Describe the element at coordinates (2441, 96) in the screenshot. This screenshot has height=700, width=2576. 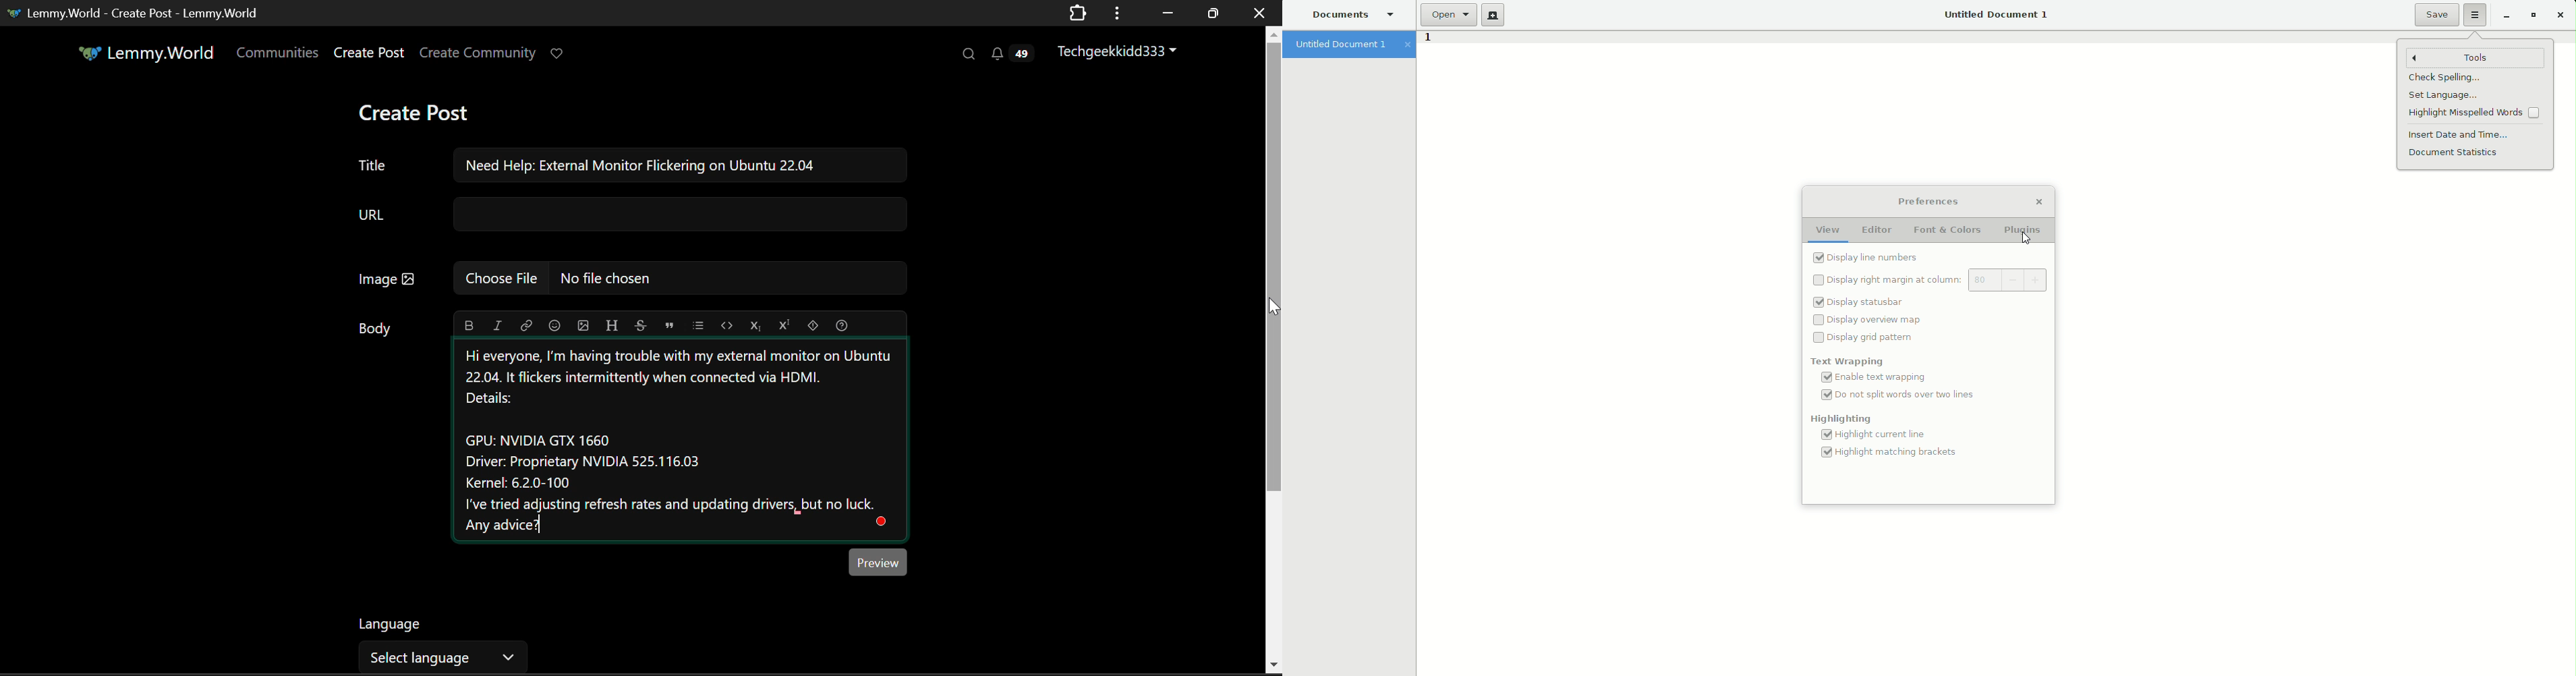
I see `Set language` at that location.